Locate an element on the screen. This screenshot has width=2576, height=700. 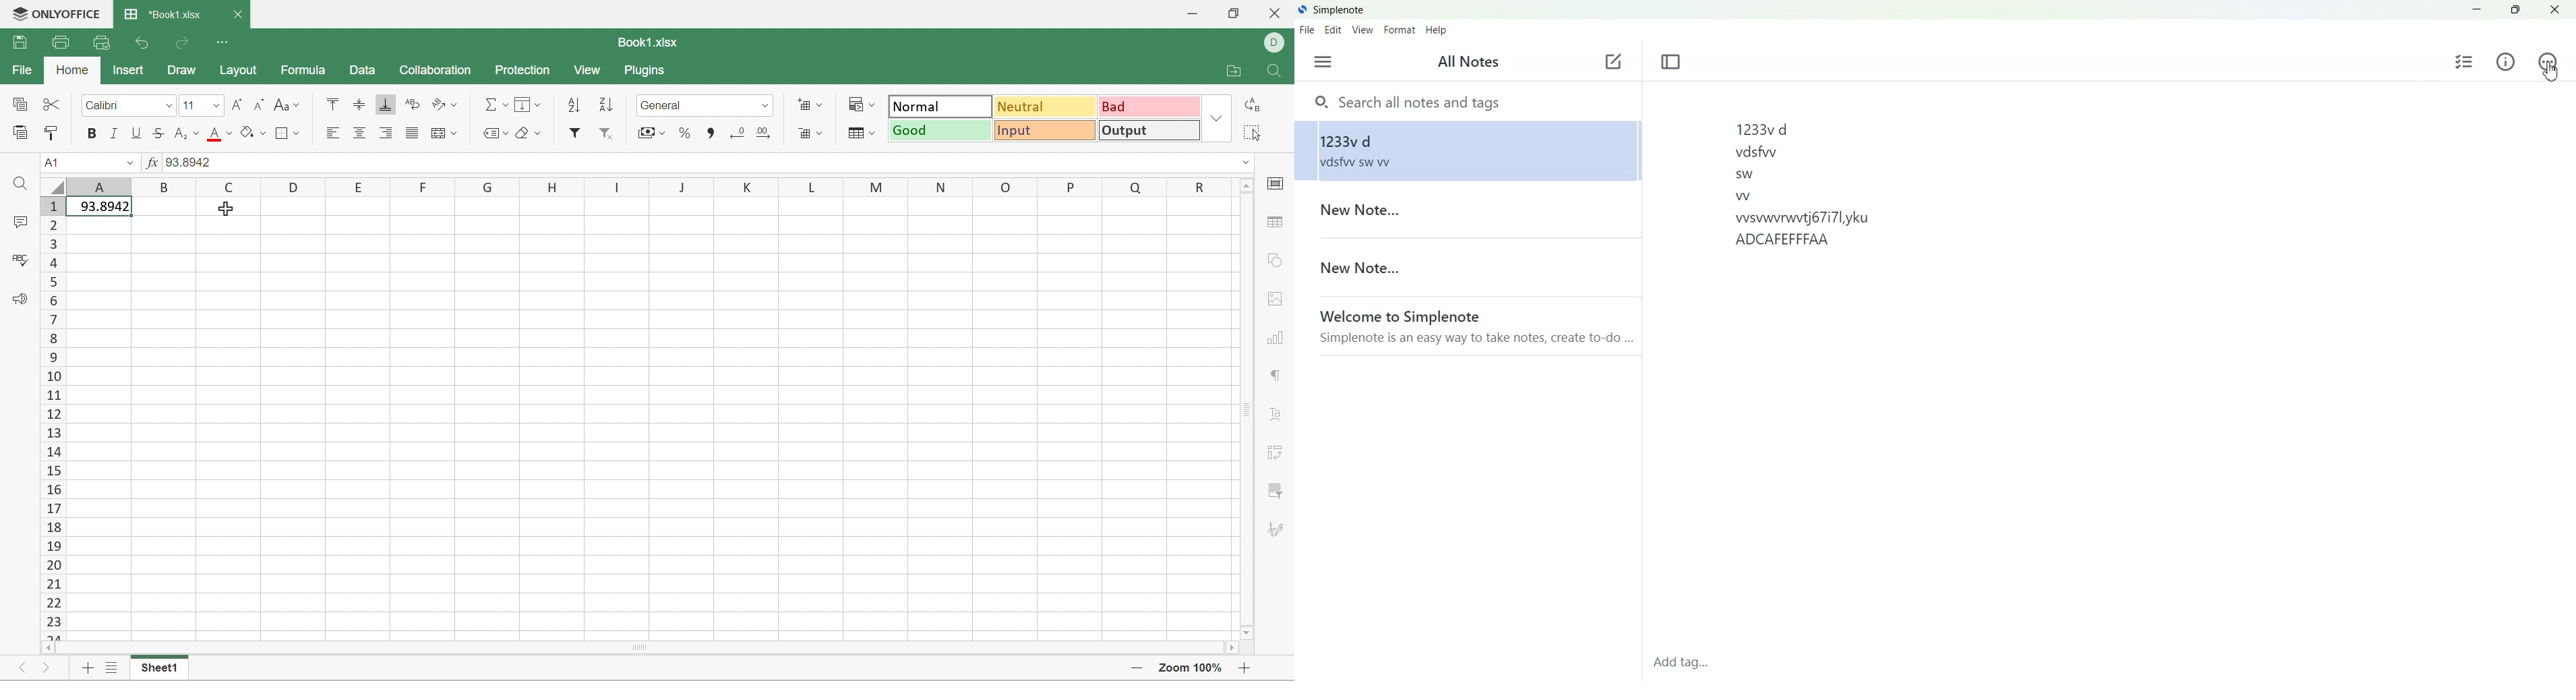
Align Right is located at coordinates (386, 131).